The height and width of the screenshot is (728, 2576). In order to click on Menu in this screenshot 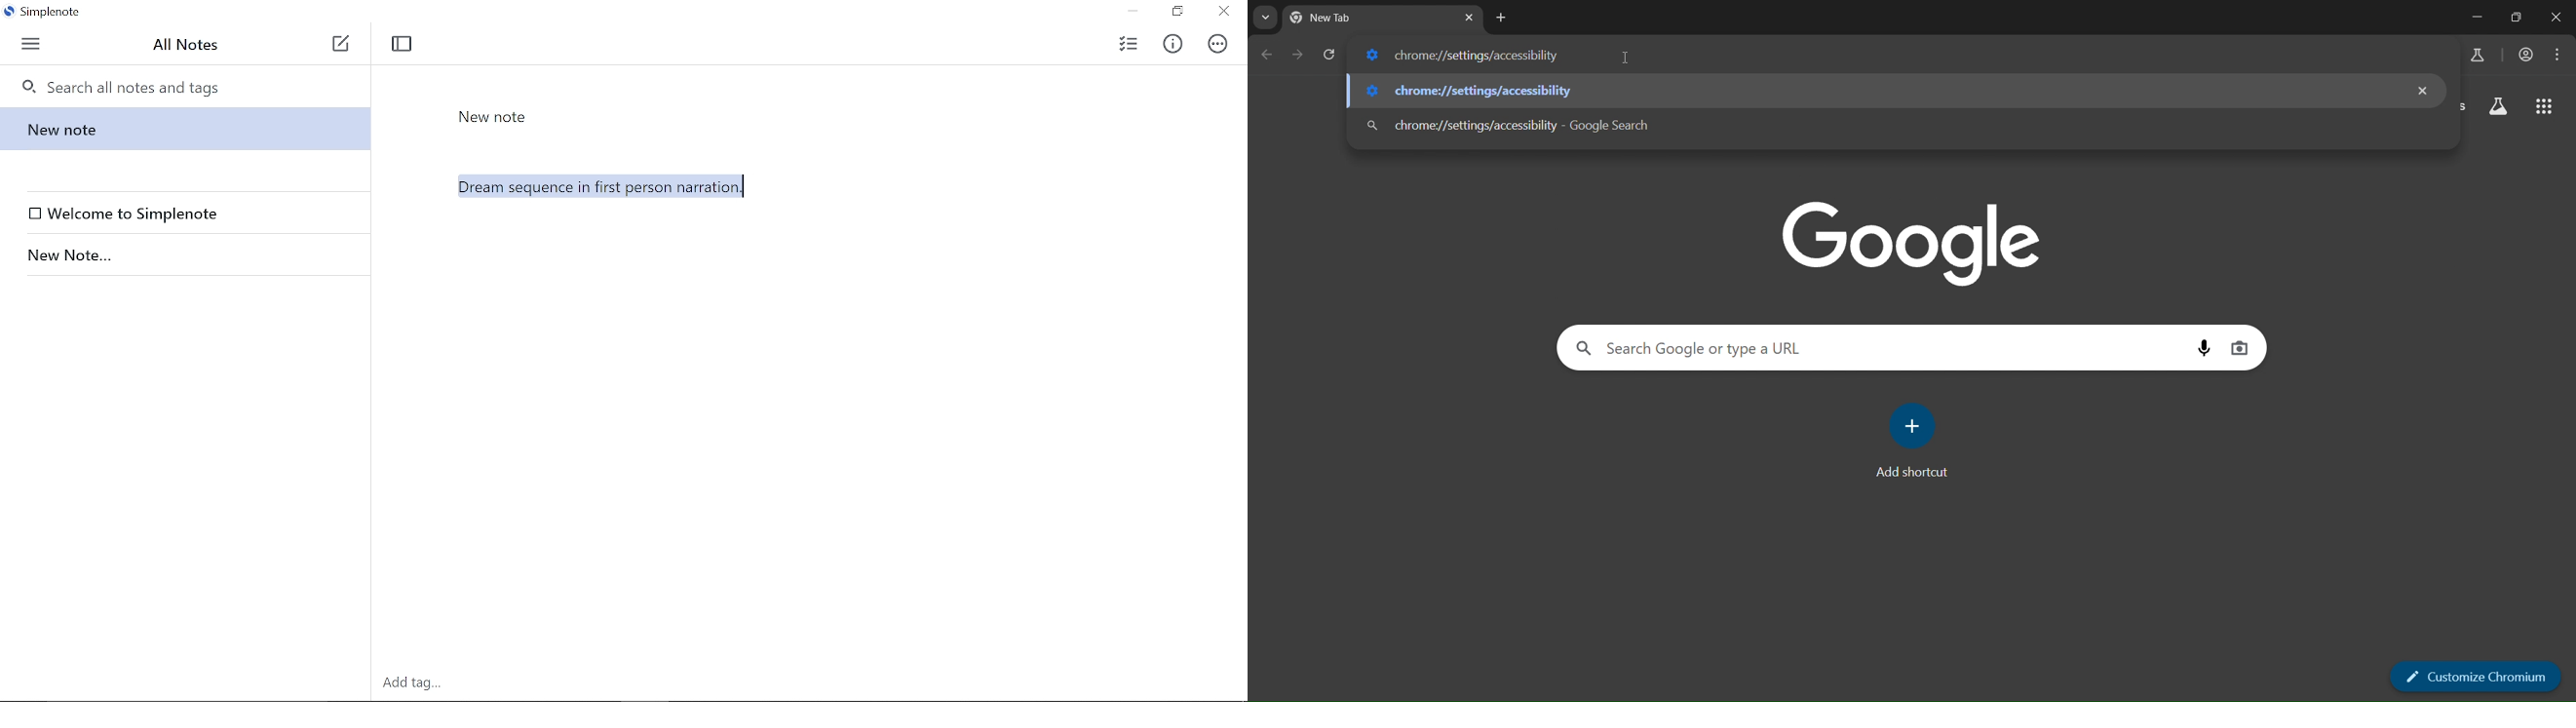, I will do `click(32, 42)`.